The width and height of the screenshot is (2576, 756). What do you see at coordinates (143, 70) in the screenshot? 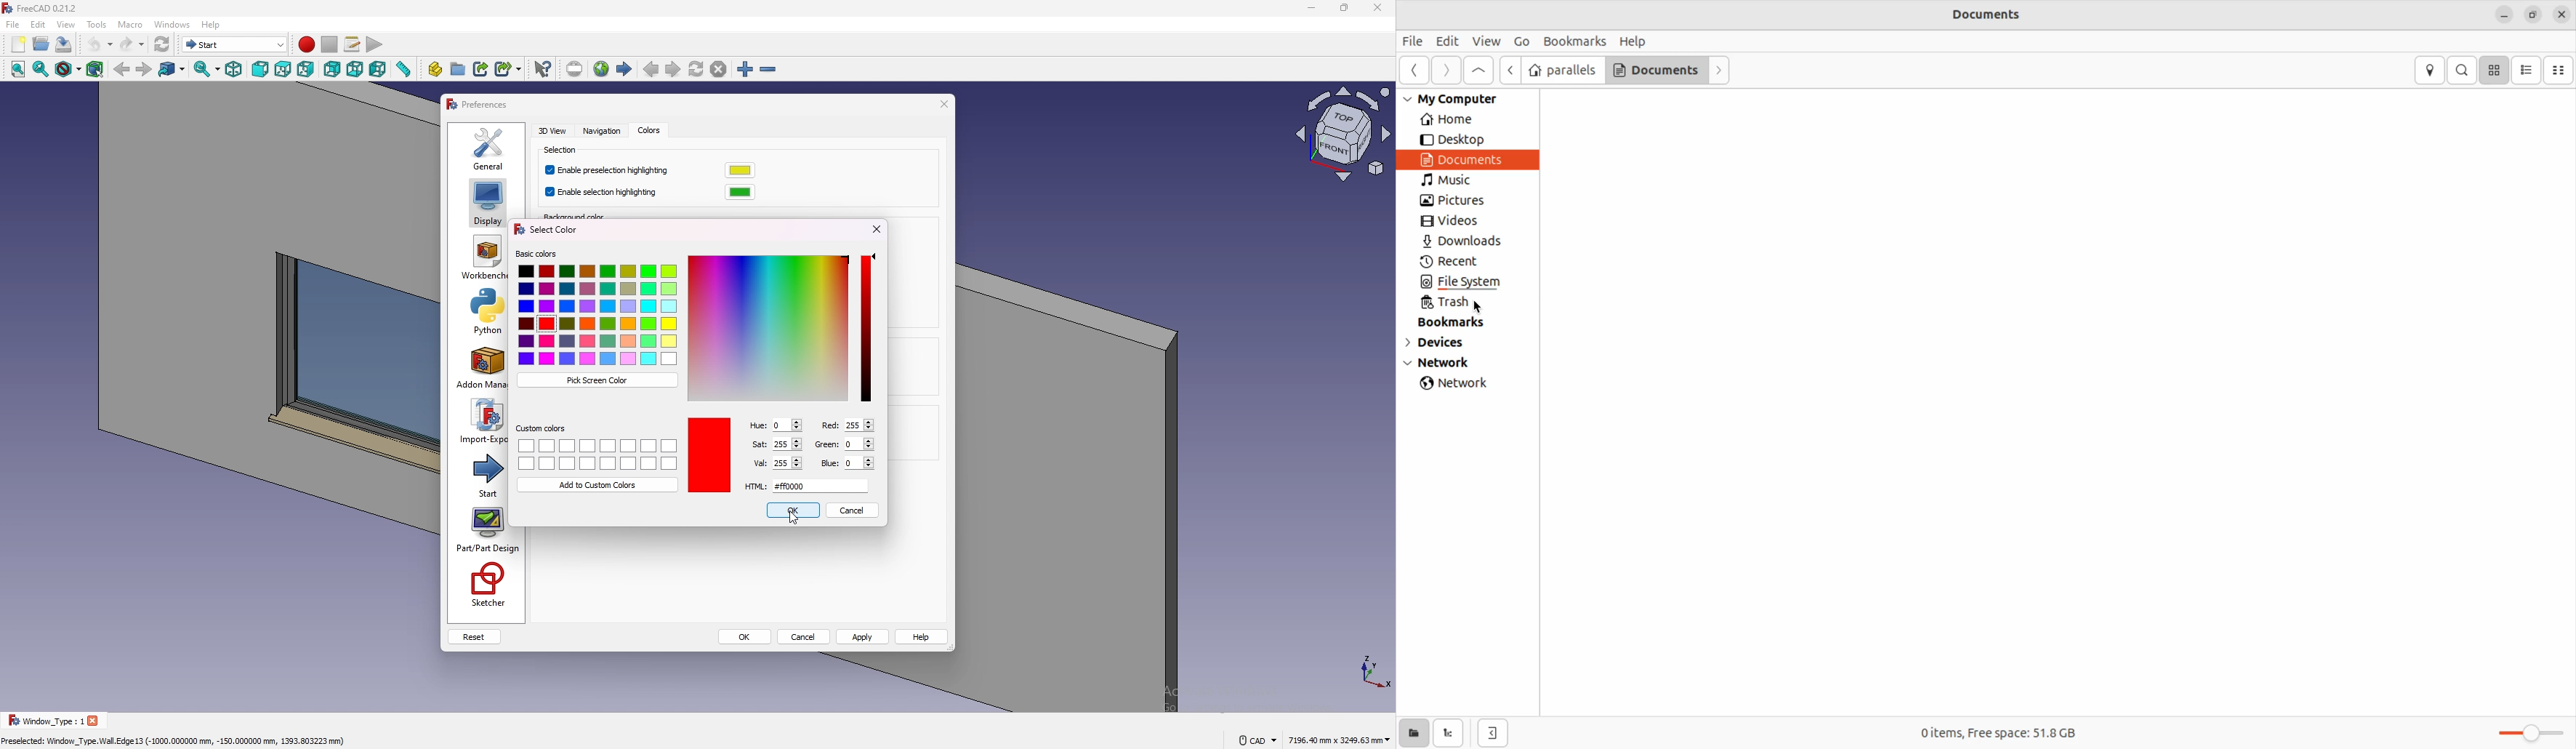
I see `forward` at bounding box center [143, 70].